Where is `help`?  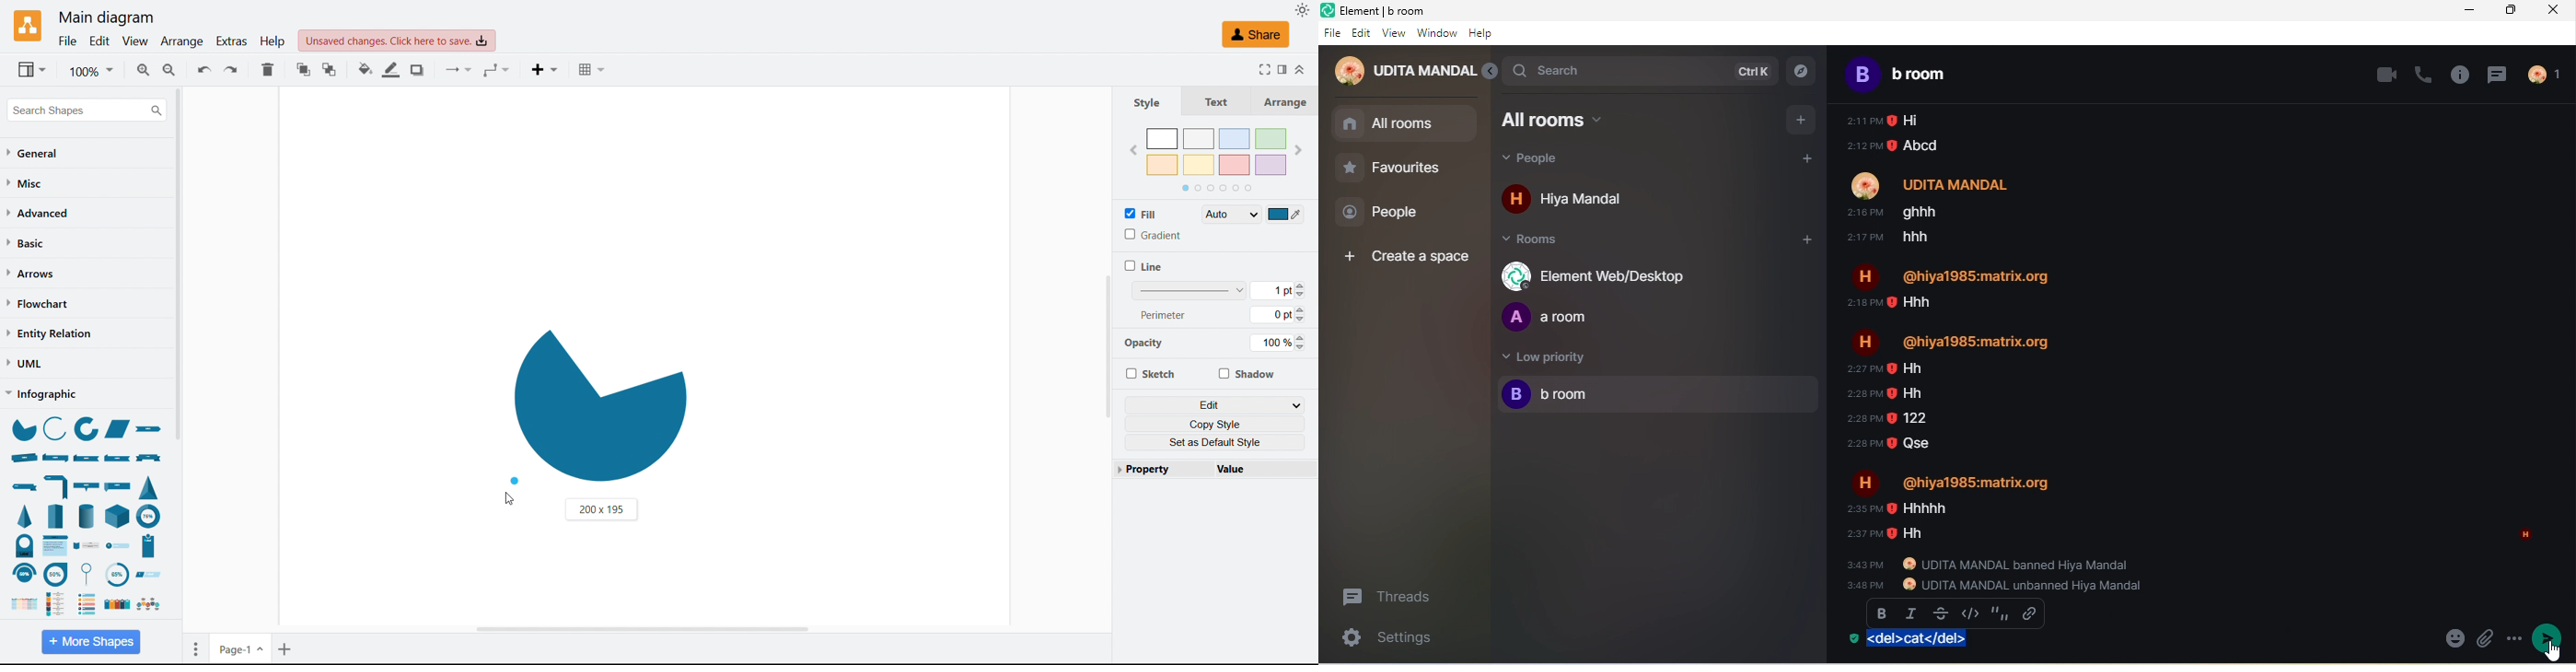 help is located at coordinates (1483, 34).